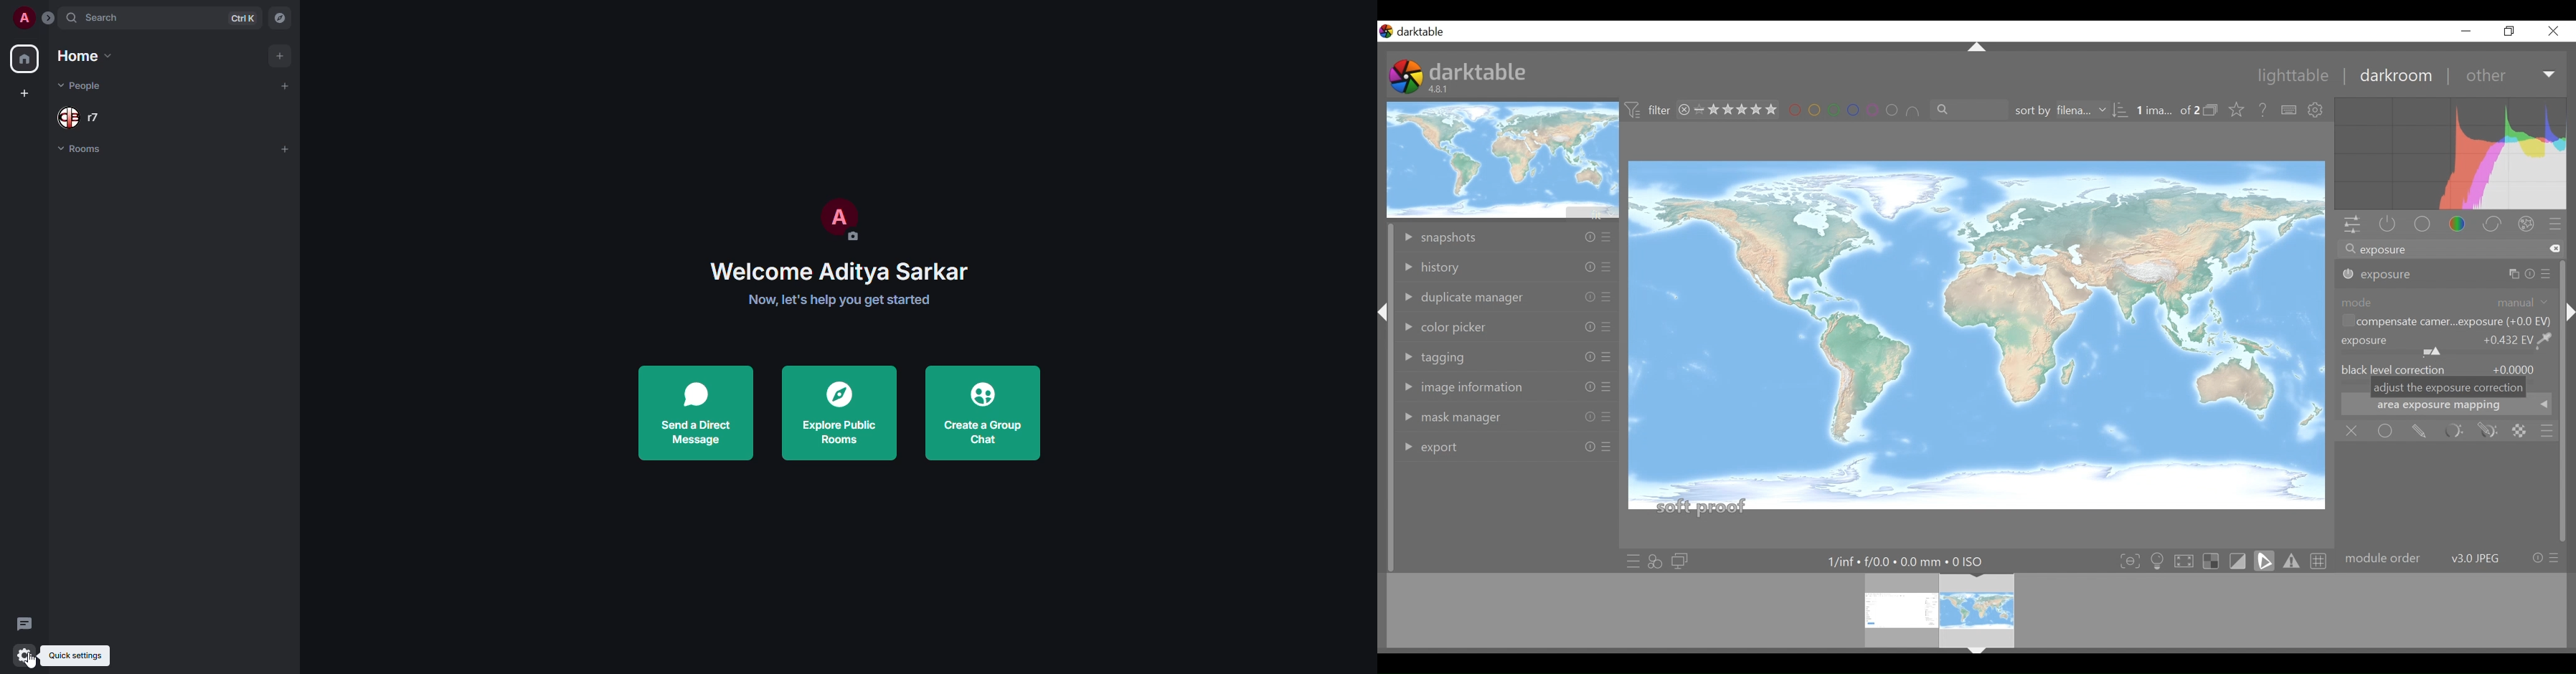 The height and width of the screenshot is (700, 2576). I want to click on , so click(1586, 447).